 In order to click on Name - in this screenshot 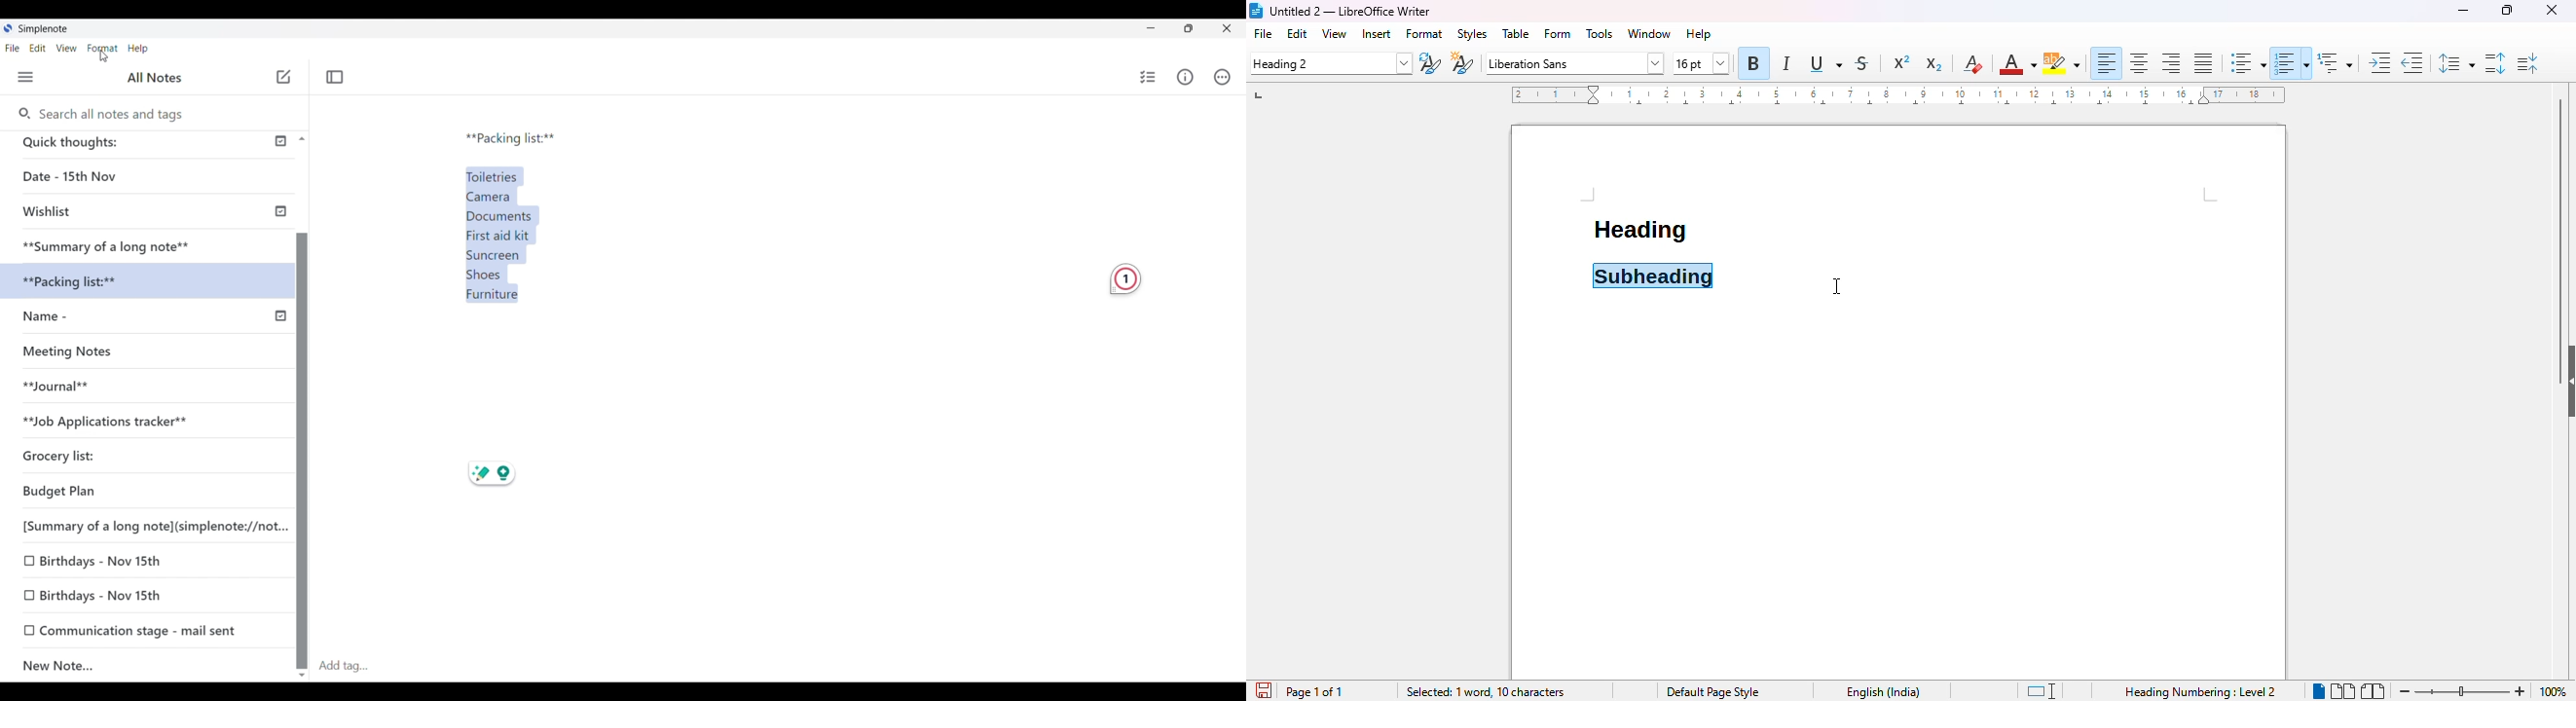, I will do `click(73, 318)`.